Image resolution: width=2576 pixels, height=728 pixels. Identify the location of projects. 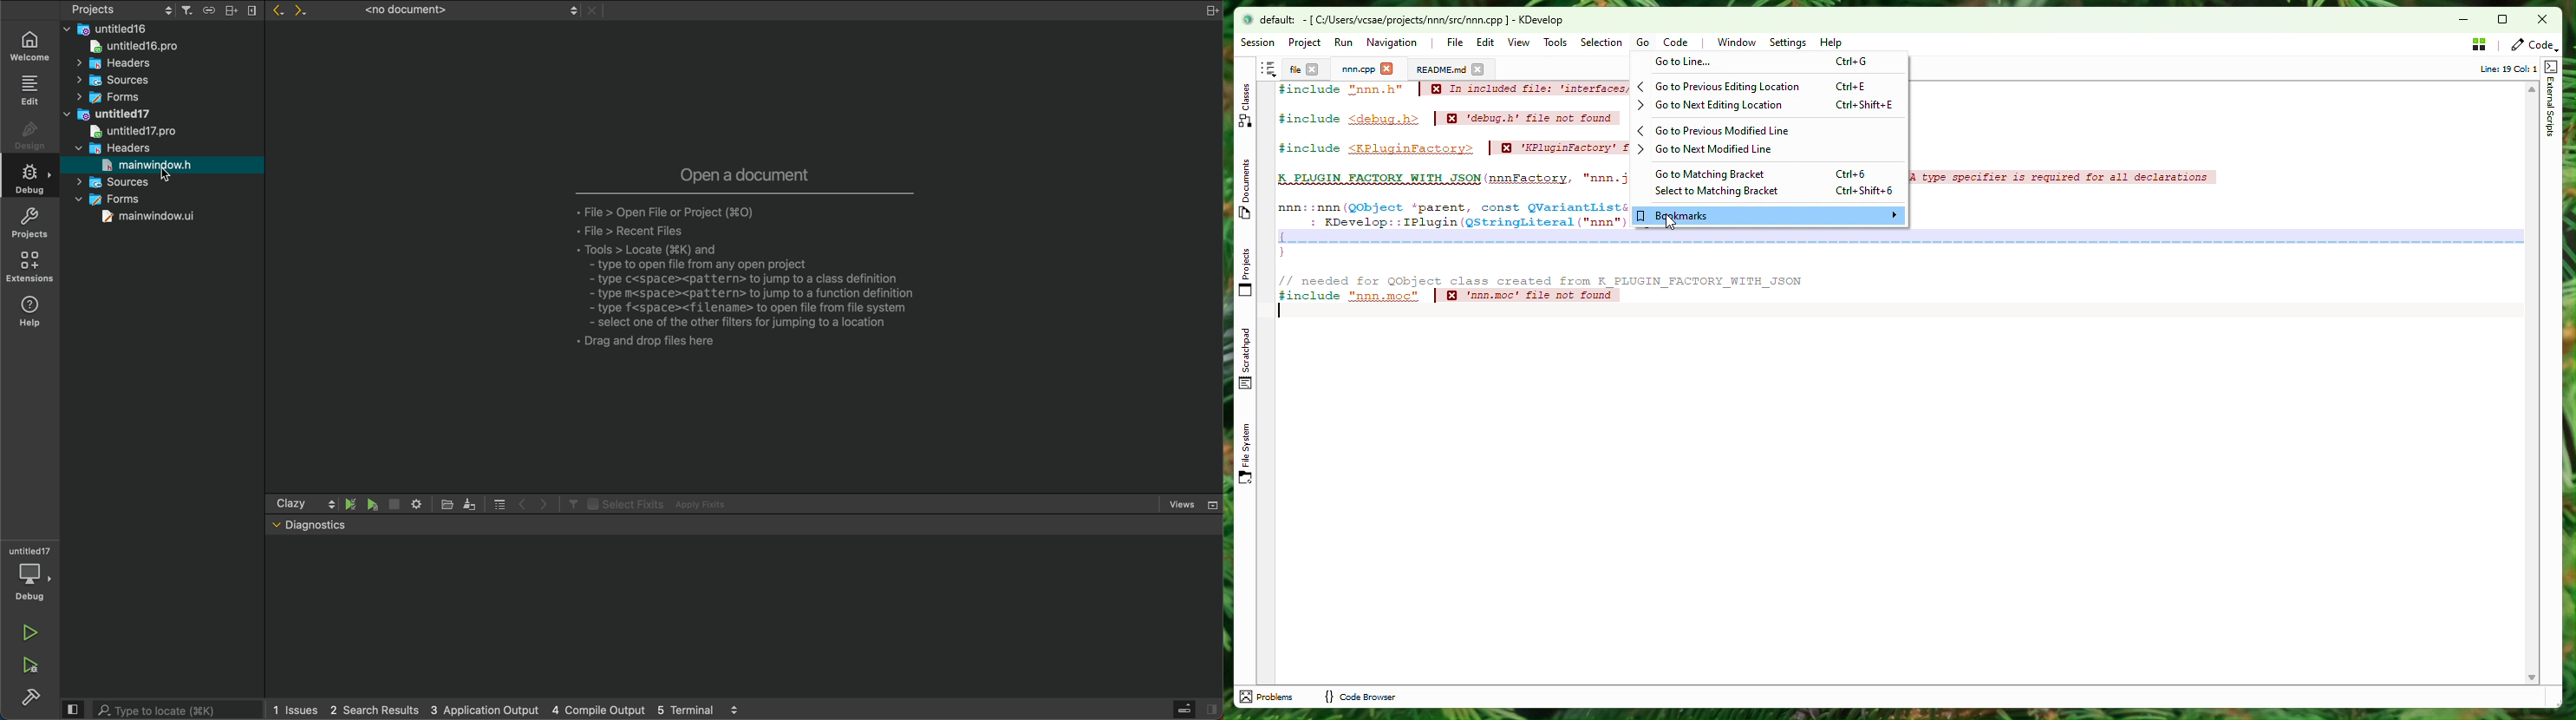
(35, 223).